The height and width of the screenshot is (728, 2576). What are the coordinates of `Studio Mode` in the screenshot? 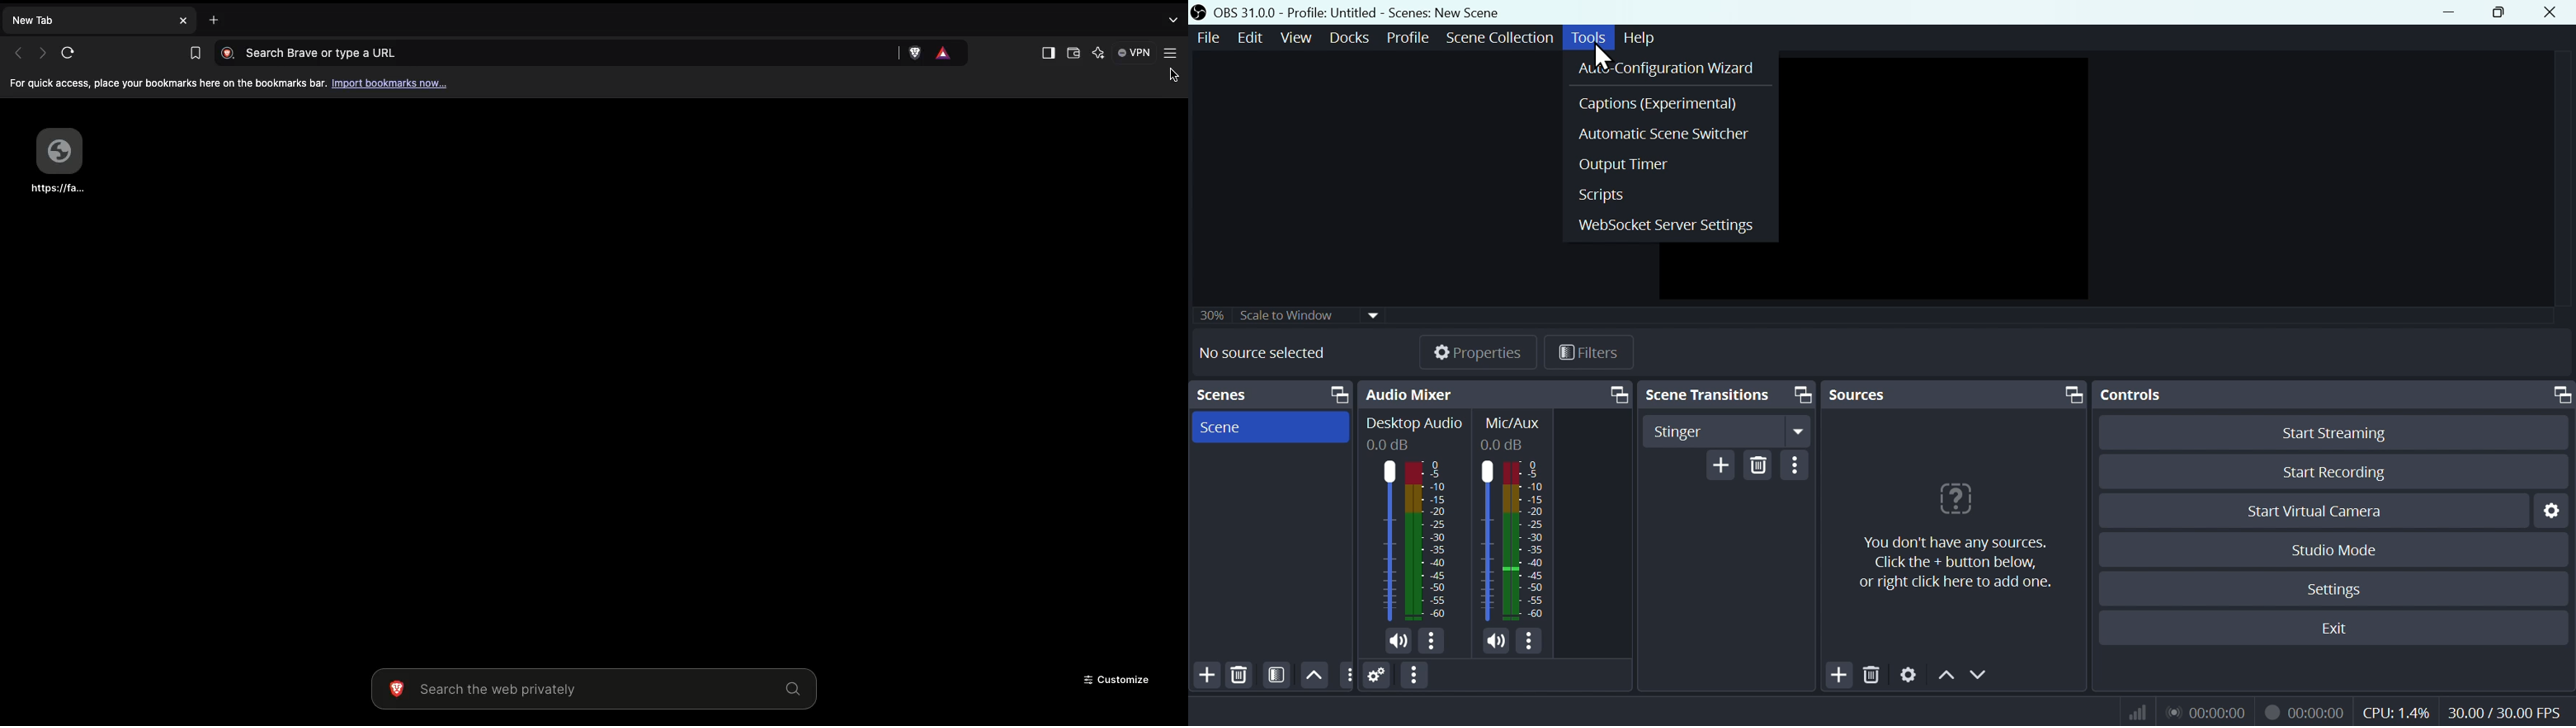 It's located at (2336, 549).